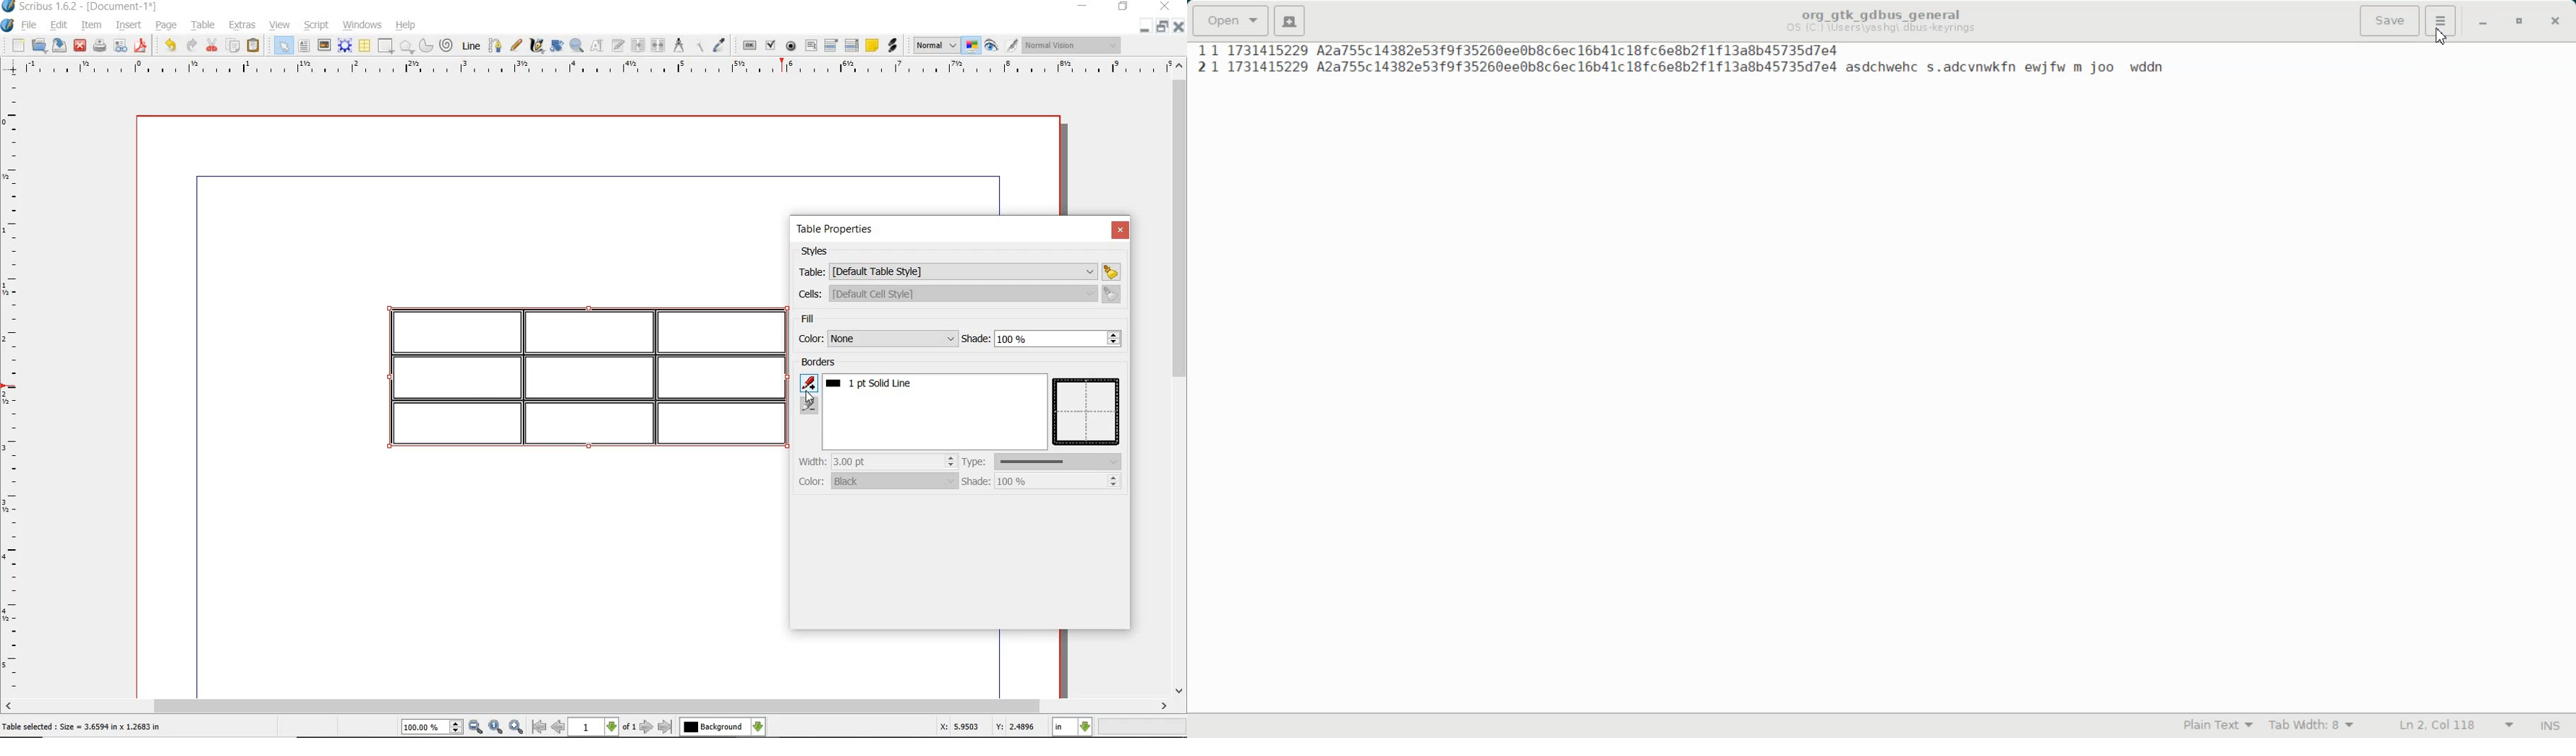 This screenshot has width=2576, height=756. I want to click on system logo, so click(8, 25).